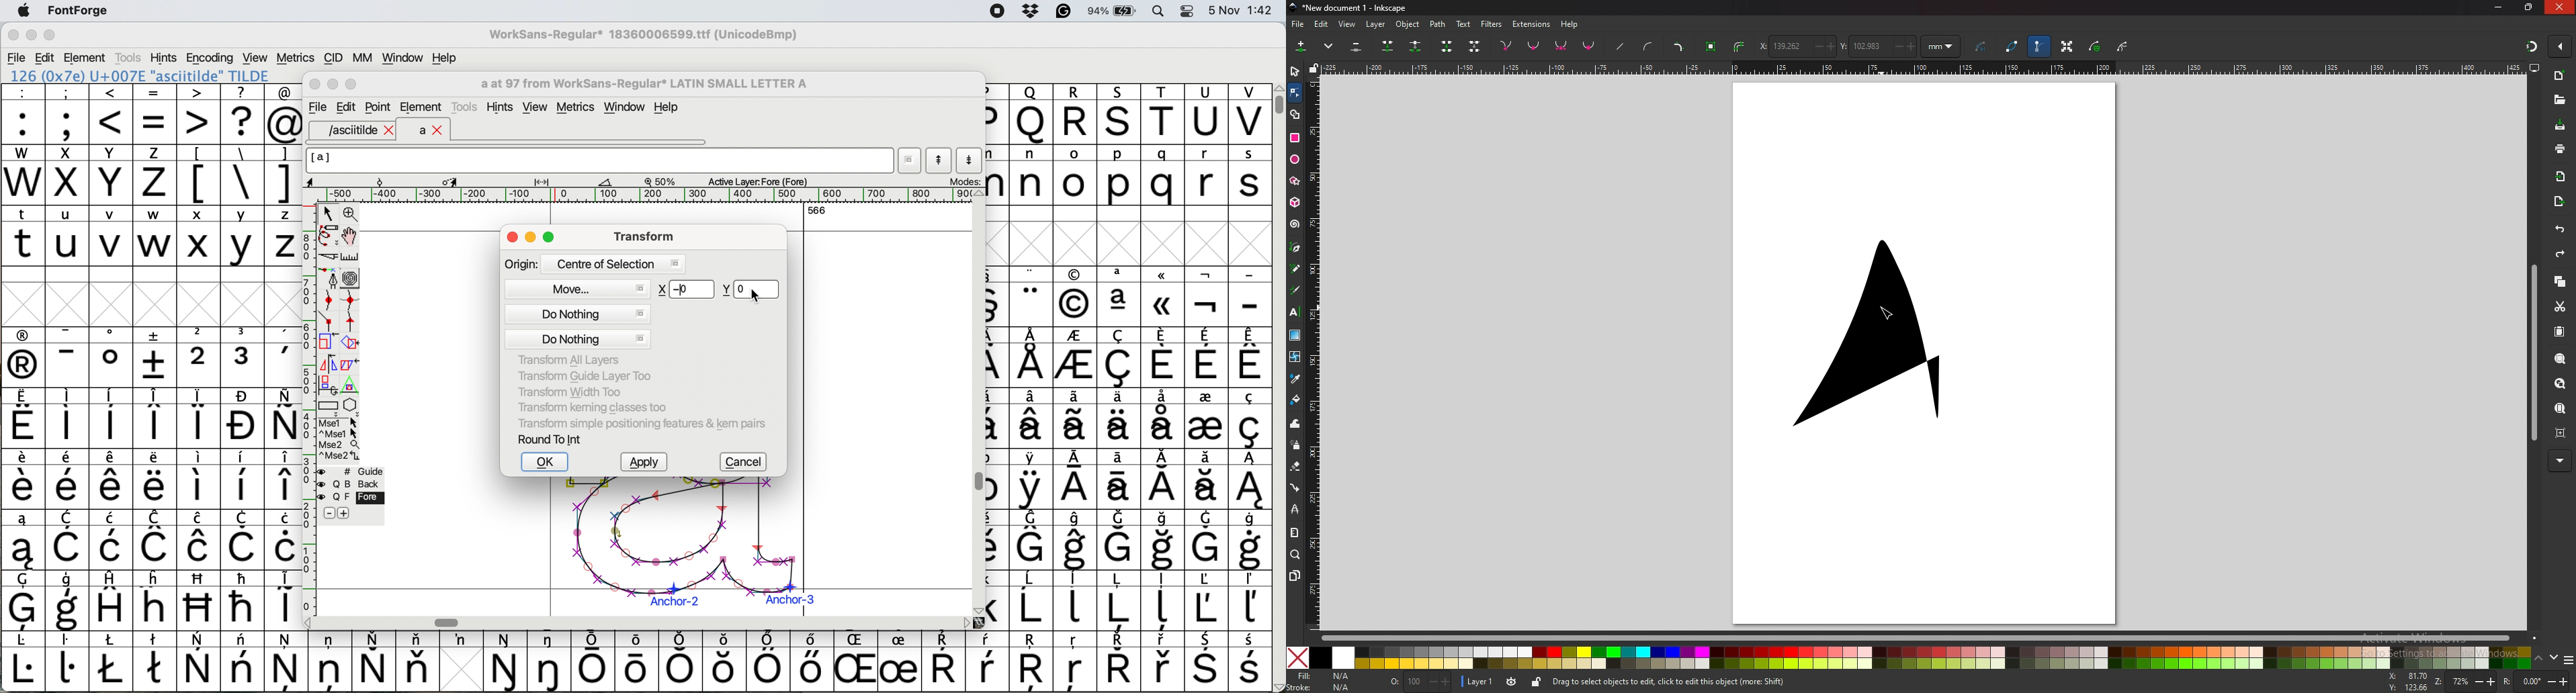  I want to click on symbol, so click(1252, 357).